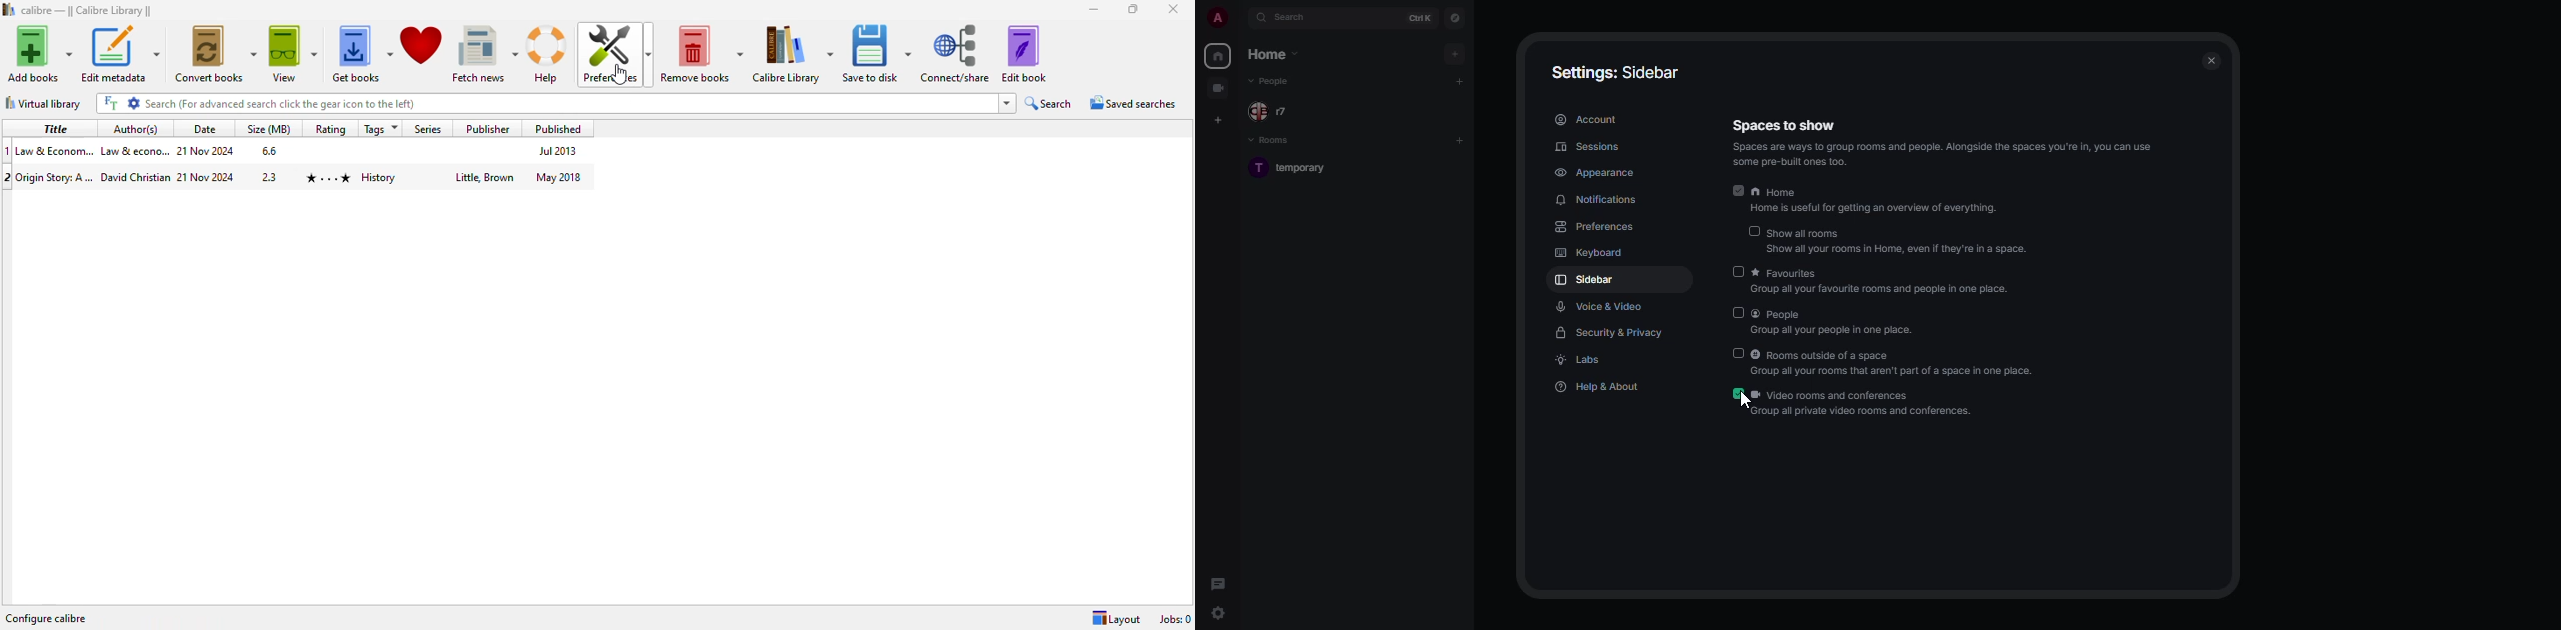 This screenshot has height=644, width=2576. Describe the element at coordinates (1888, 282) in the screenshot. I see `favorites` at that location.